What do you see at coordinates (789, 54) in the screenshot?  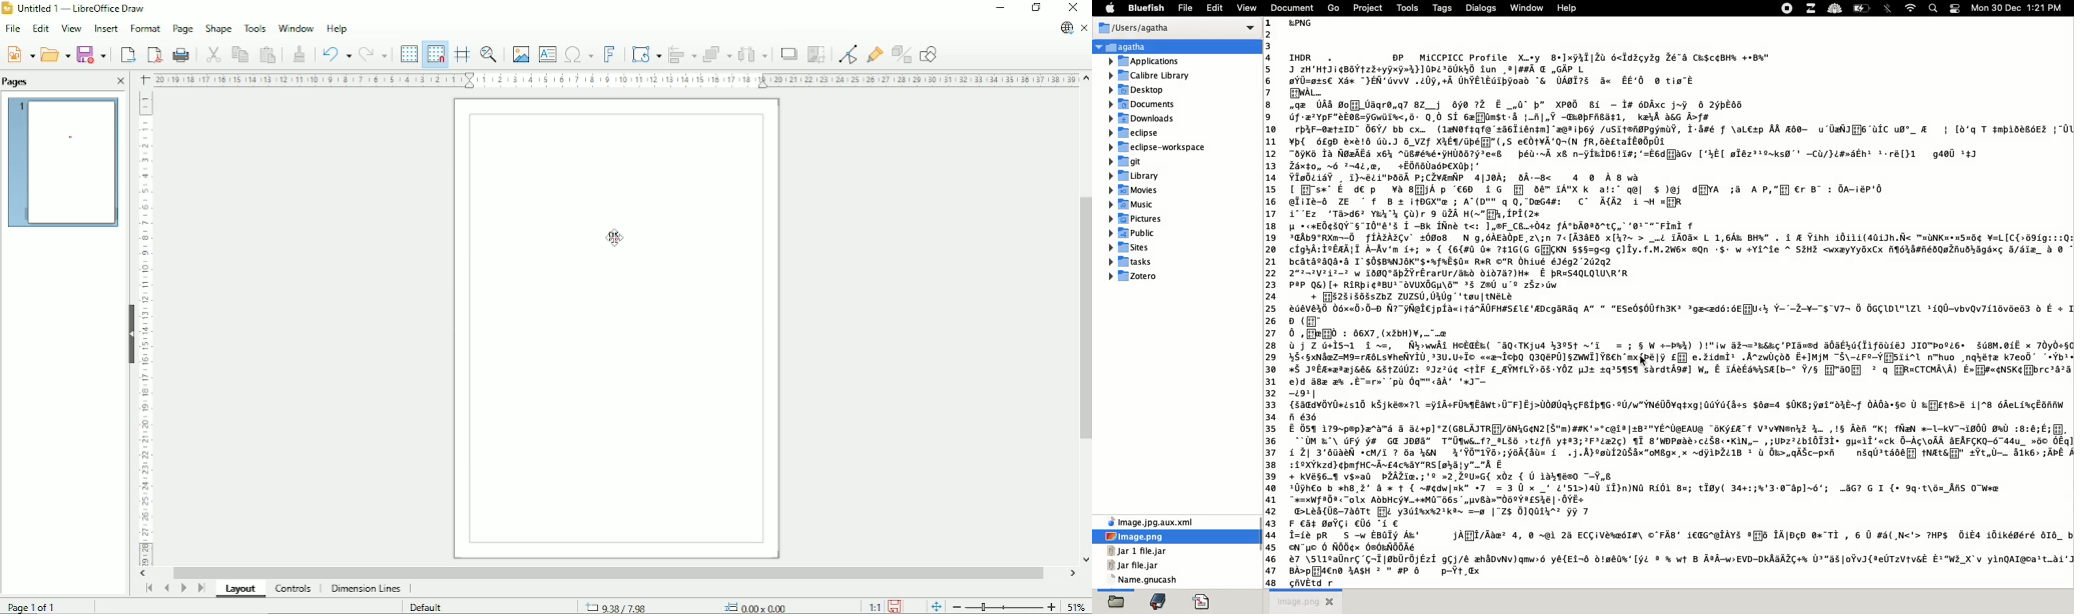 I see `Shadow` at bounding box center [789, 54].